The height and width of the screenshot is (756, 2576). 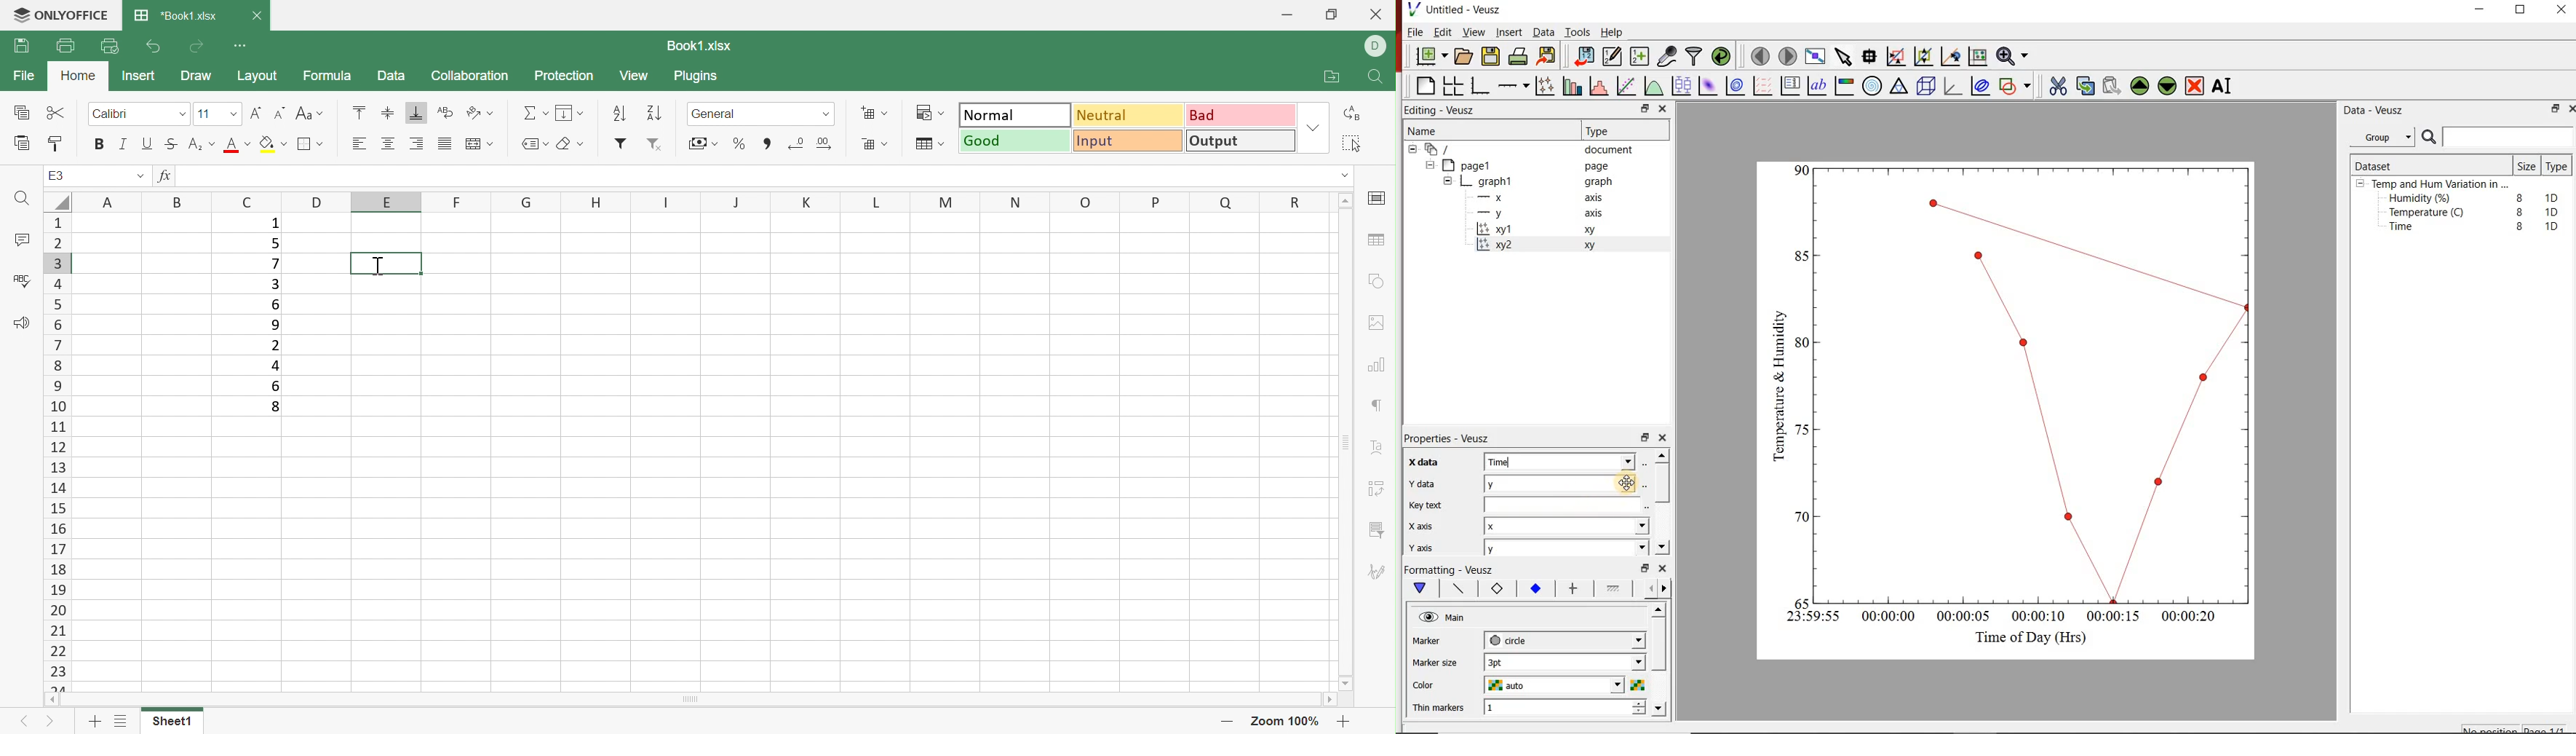 What do you see at coordinates (274, 385) in the screenshot?
I see `6` at bounding box center [274, 385].